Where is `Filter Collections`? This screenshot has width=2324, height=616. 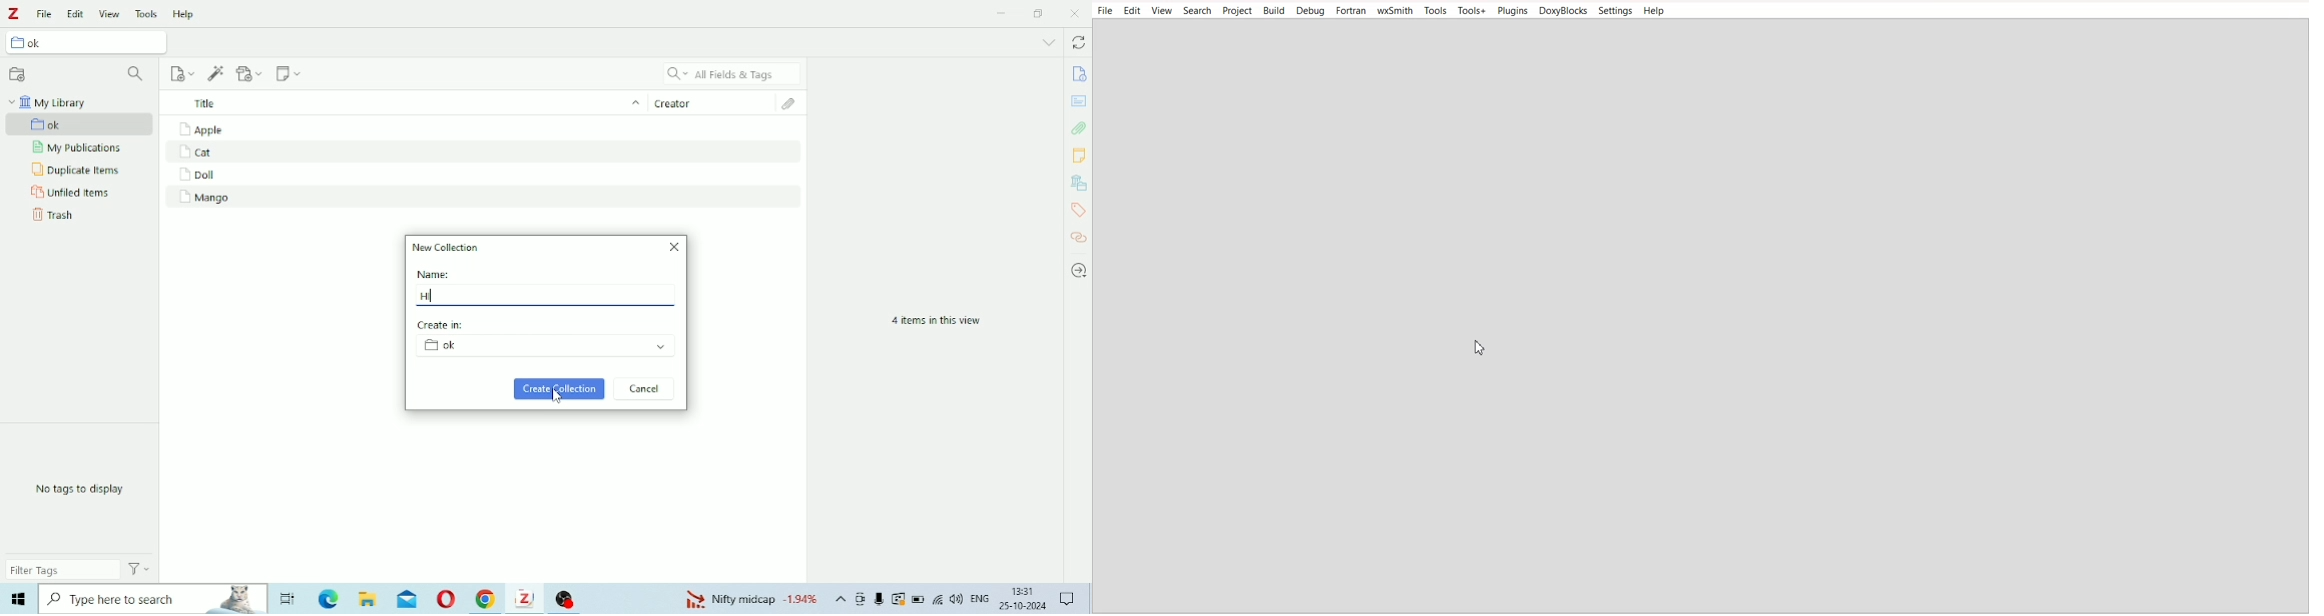
Filter Collections is located at coordinates (138, 75).